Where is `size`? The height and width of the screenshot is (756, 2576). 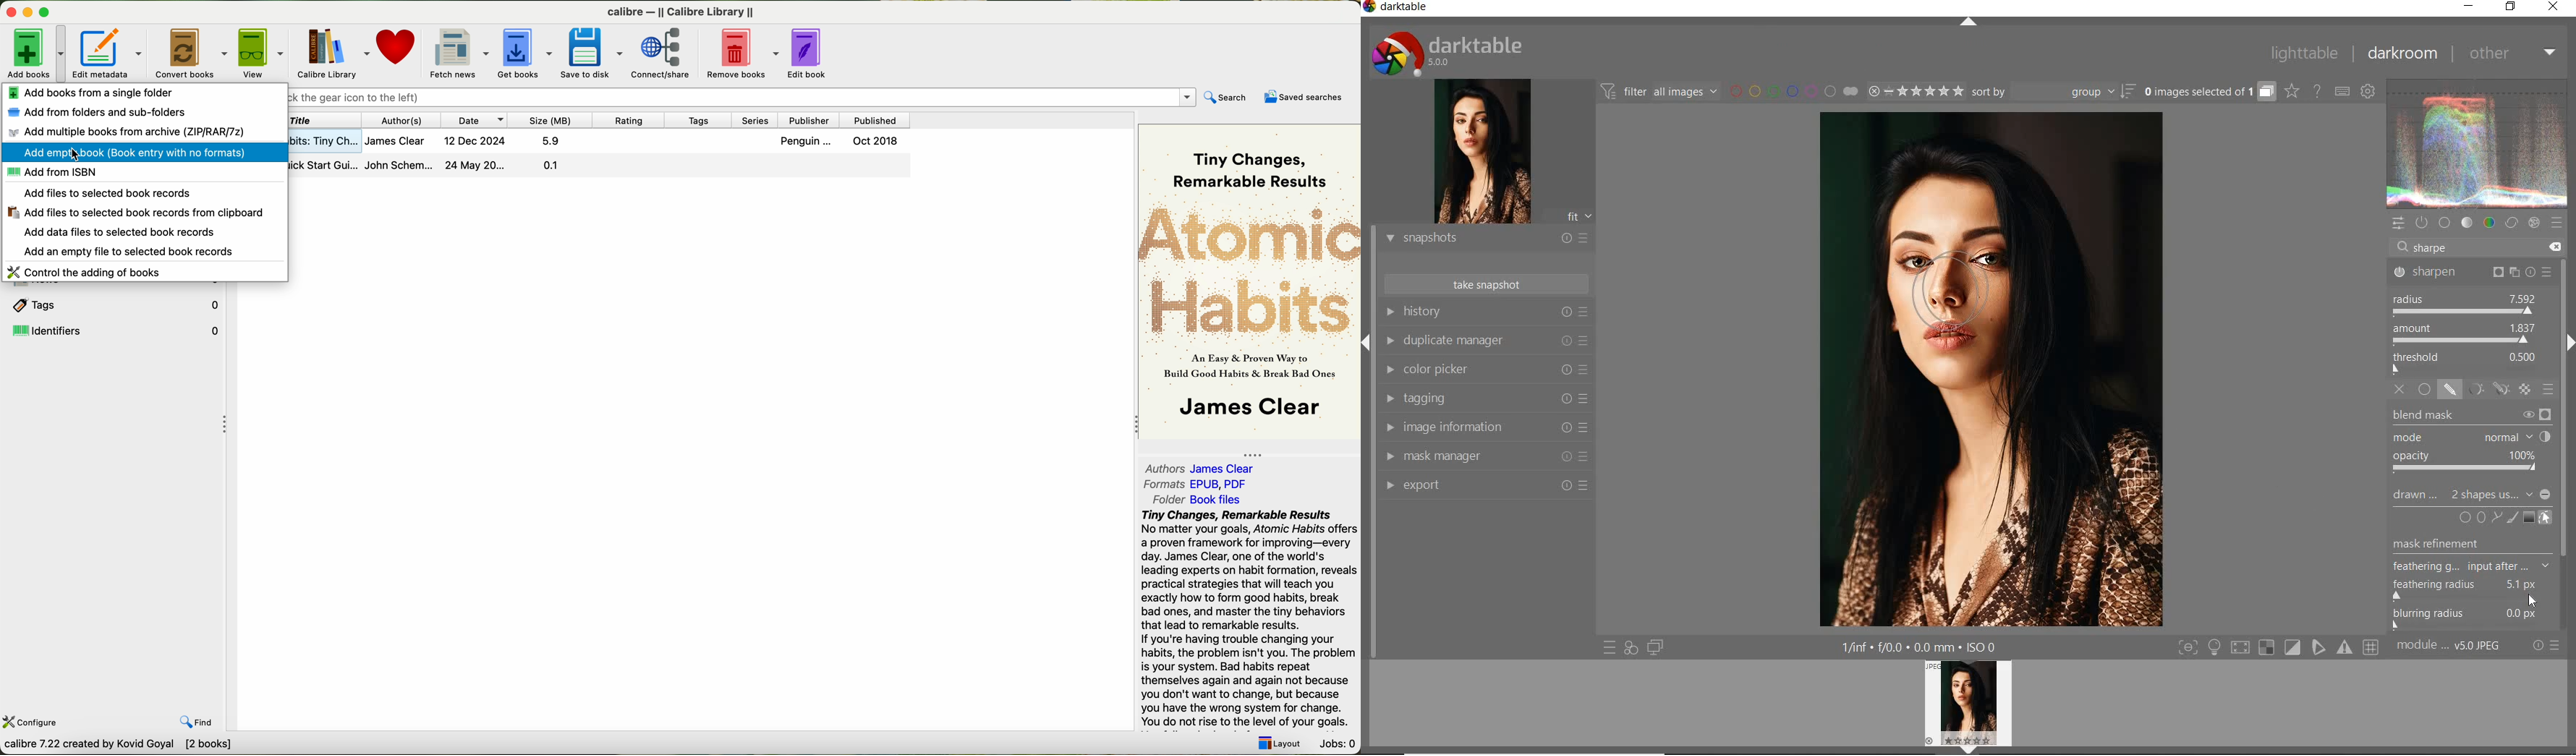 size is located at coordinates (547, 120).